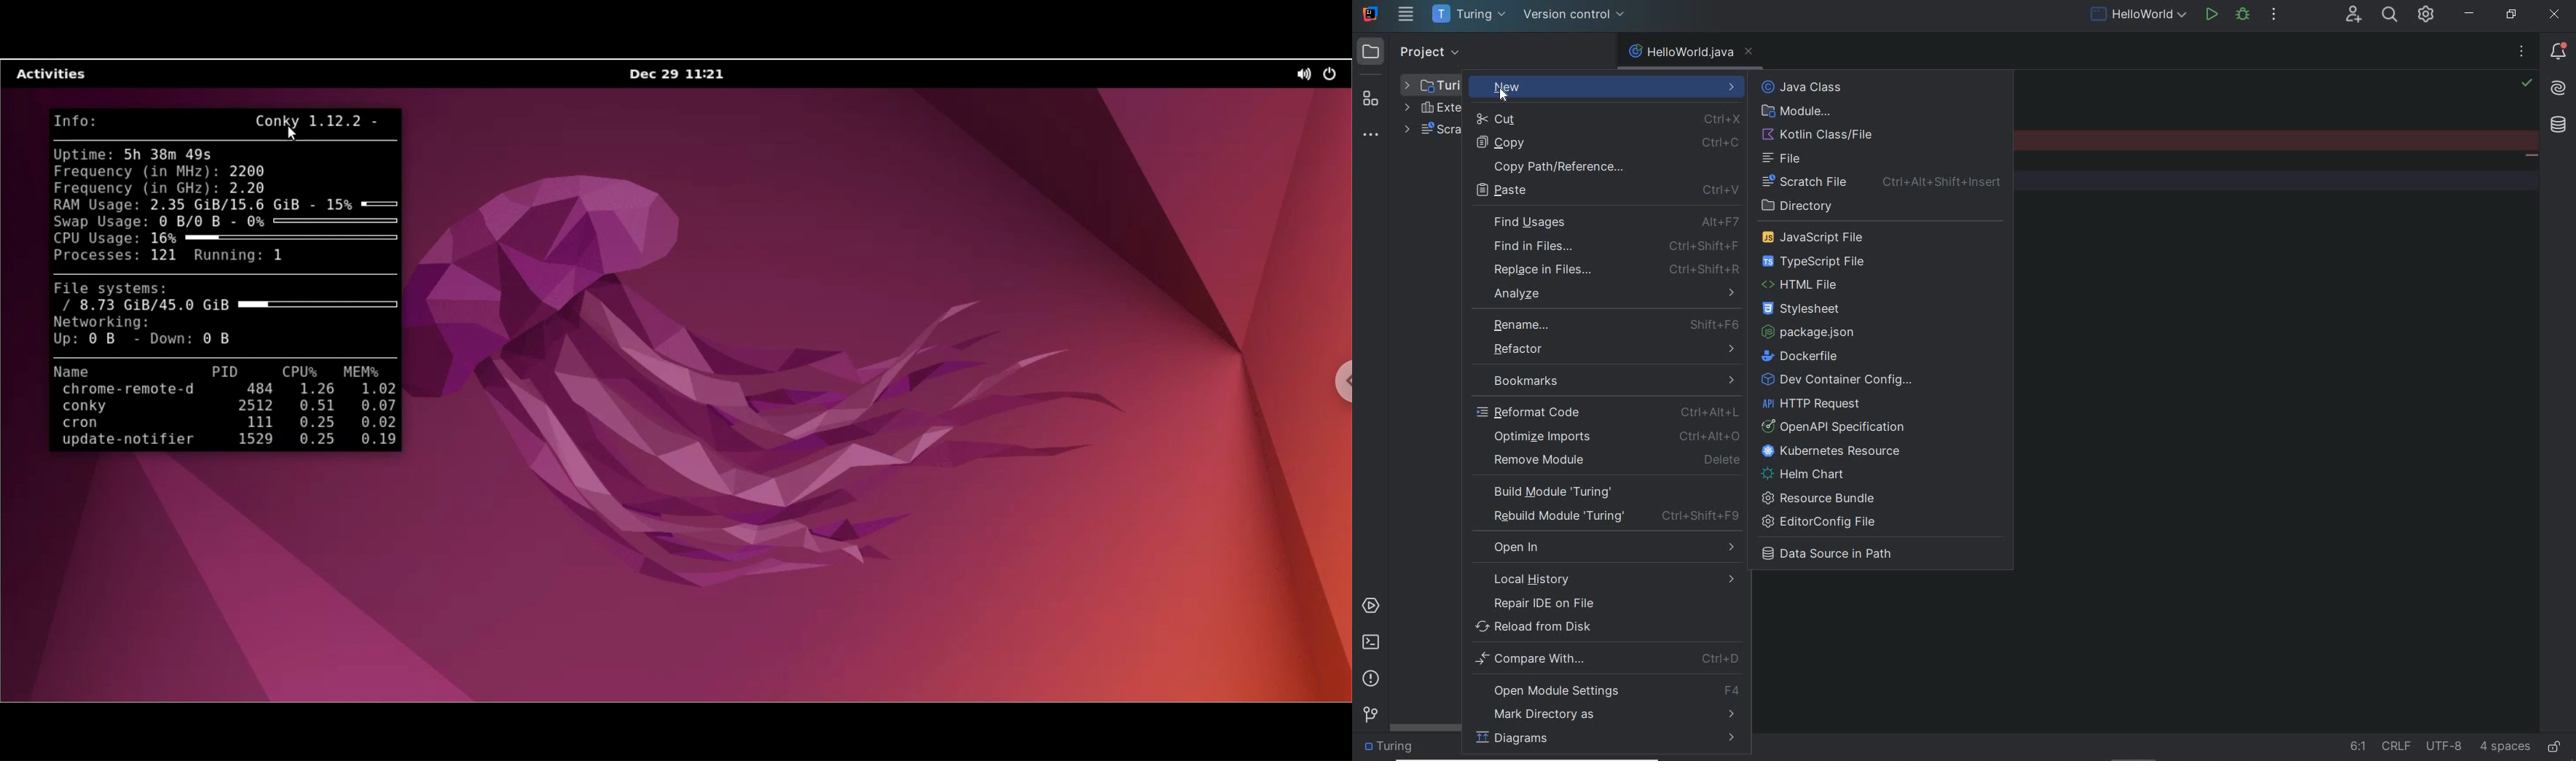  I want to click on copy path/reference, so click(1606, 165).